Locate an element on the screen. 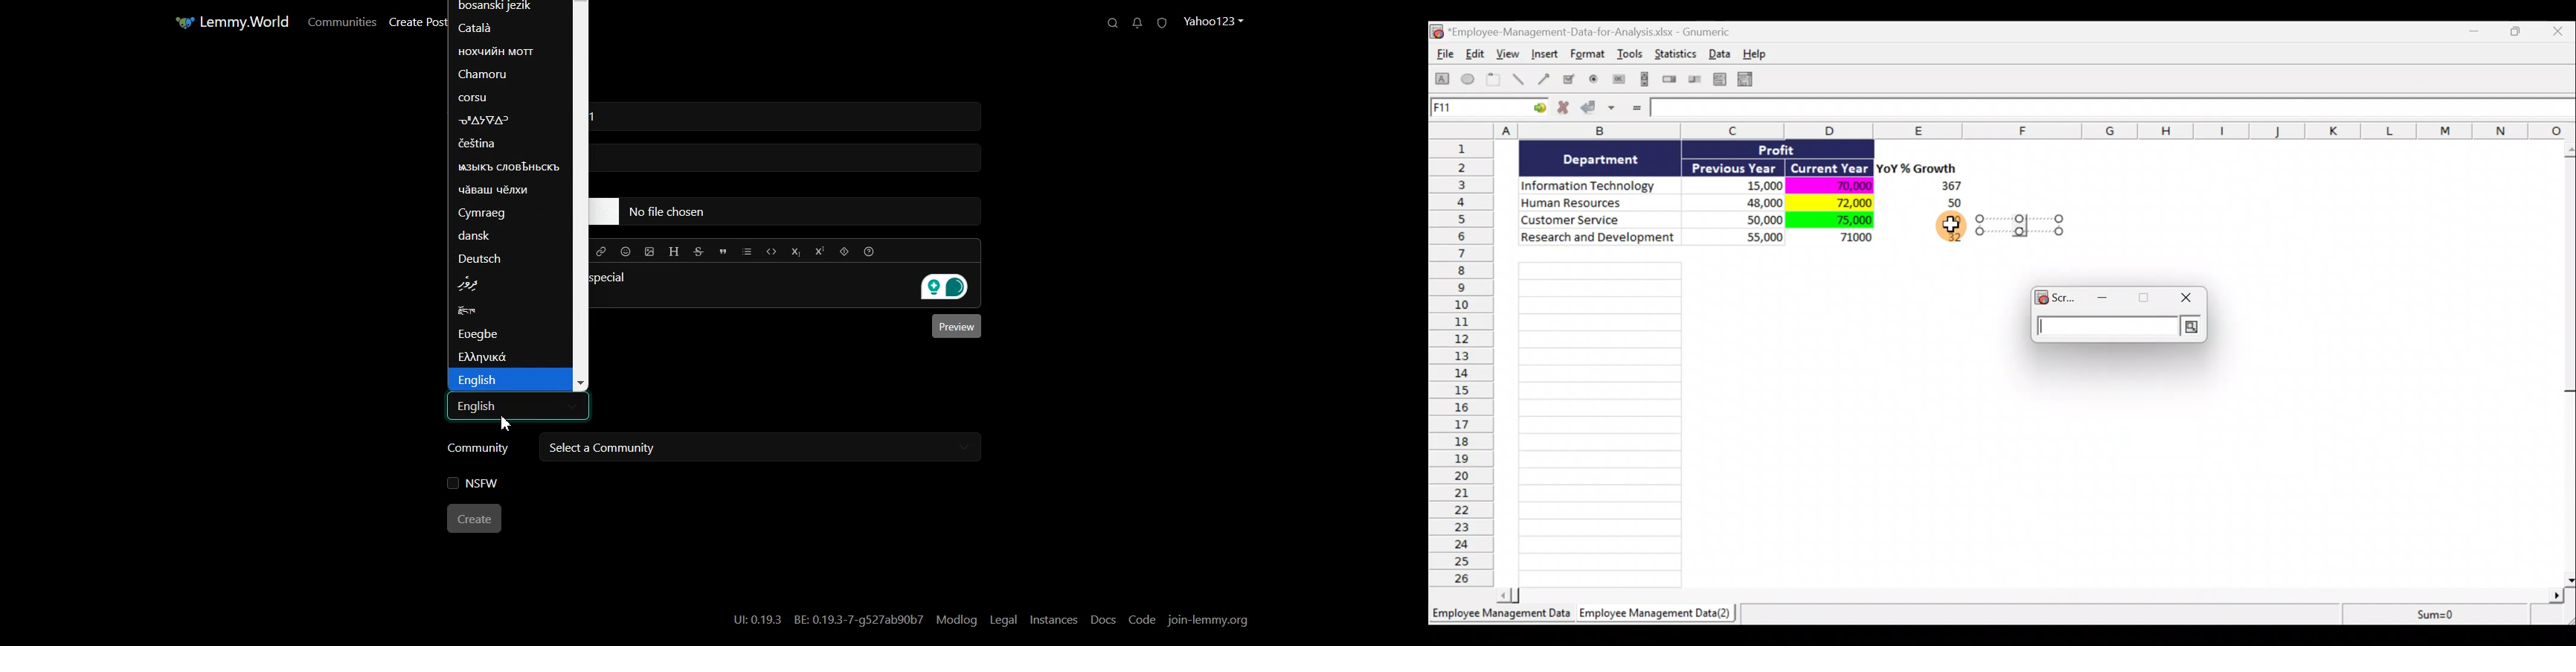  Columns is located at coordinates (2006, 130).